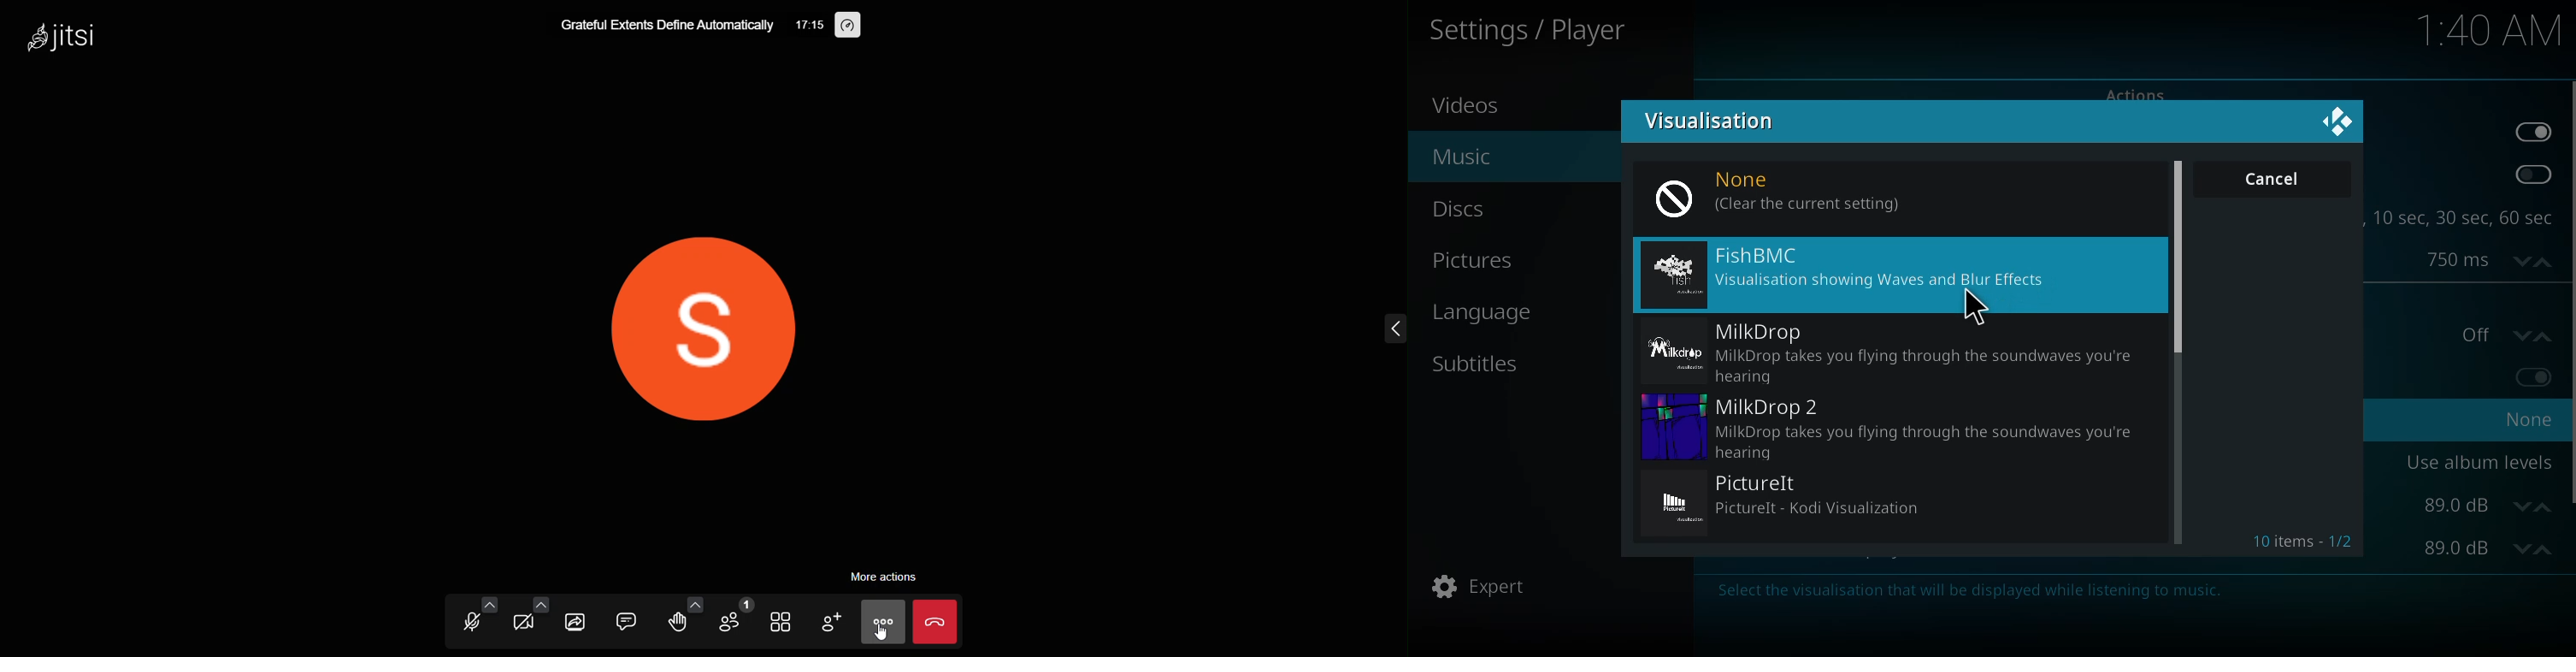 The width and height of the screenshot is (2576, 672). Describe the element at coordinates (2488, 548) in the screenshot. I see `db` at that location.